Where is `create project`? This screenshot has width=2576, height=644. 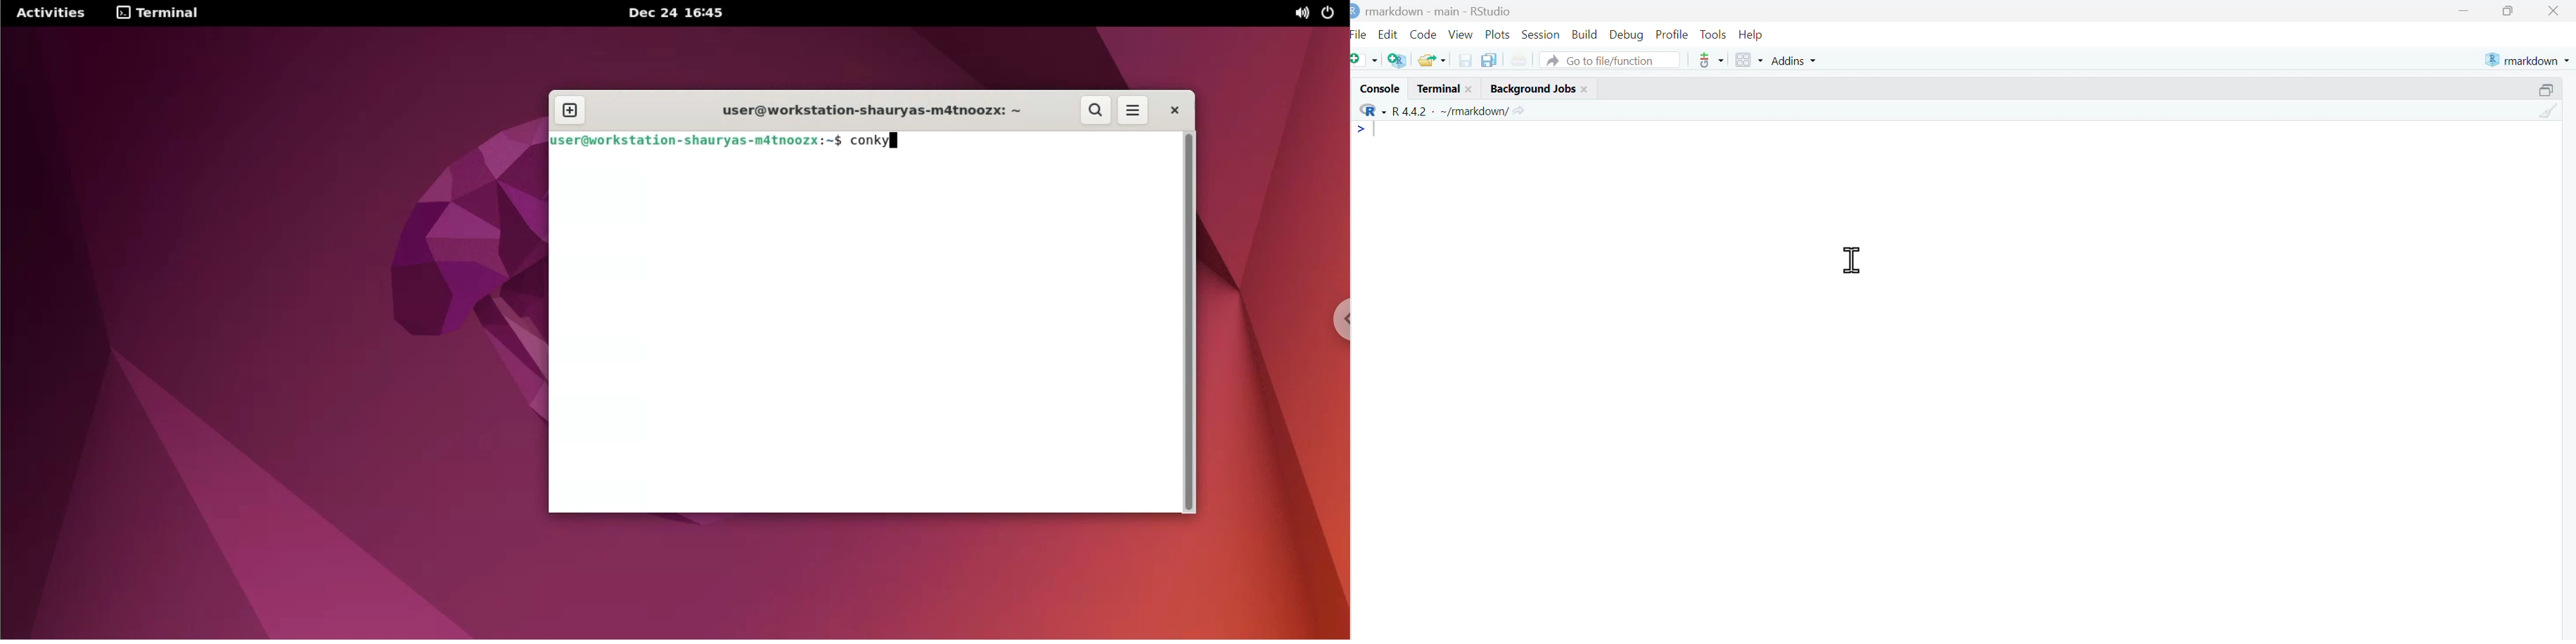 create project is located at coordinates (1396, 60).